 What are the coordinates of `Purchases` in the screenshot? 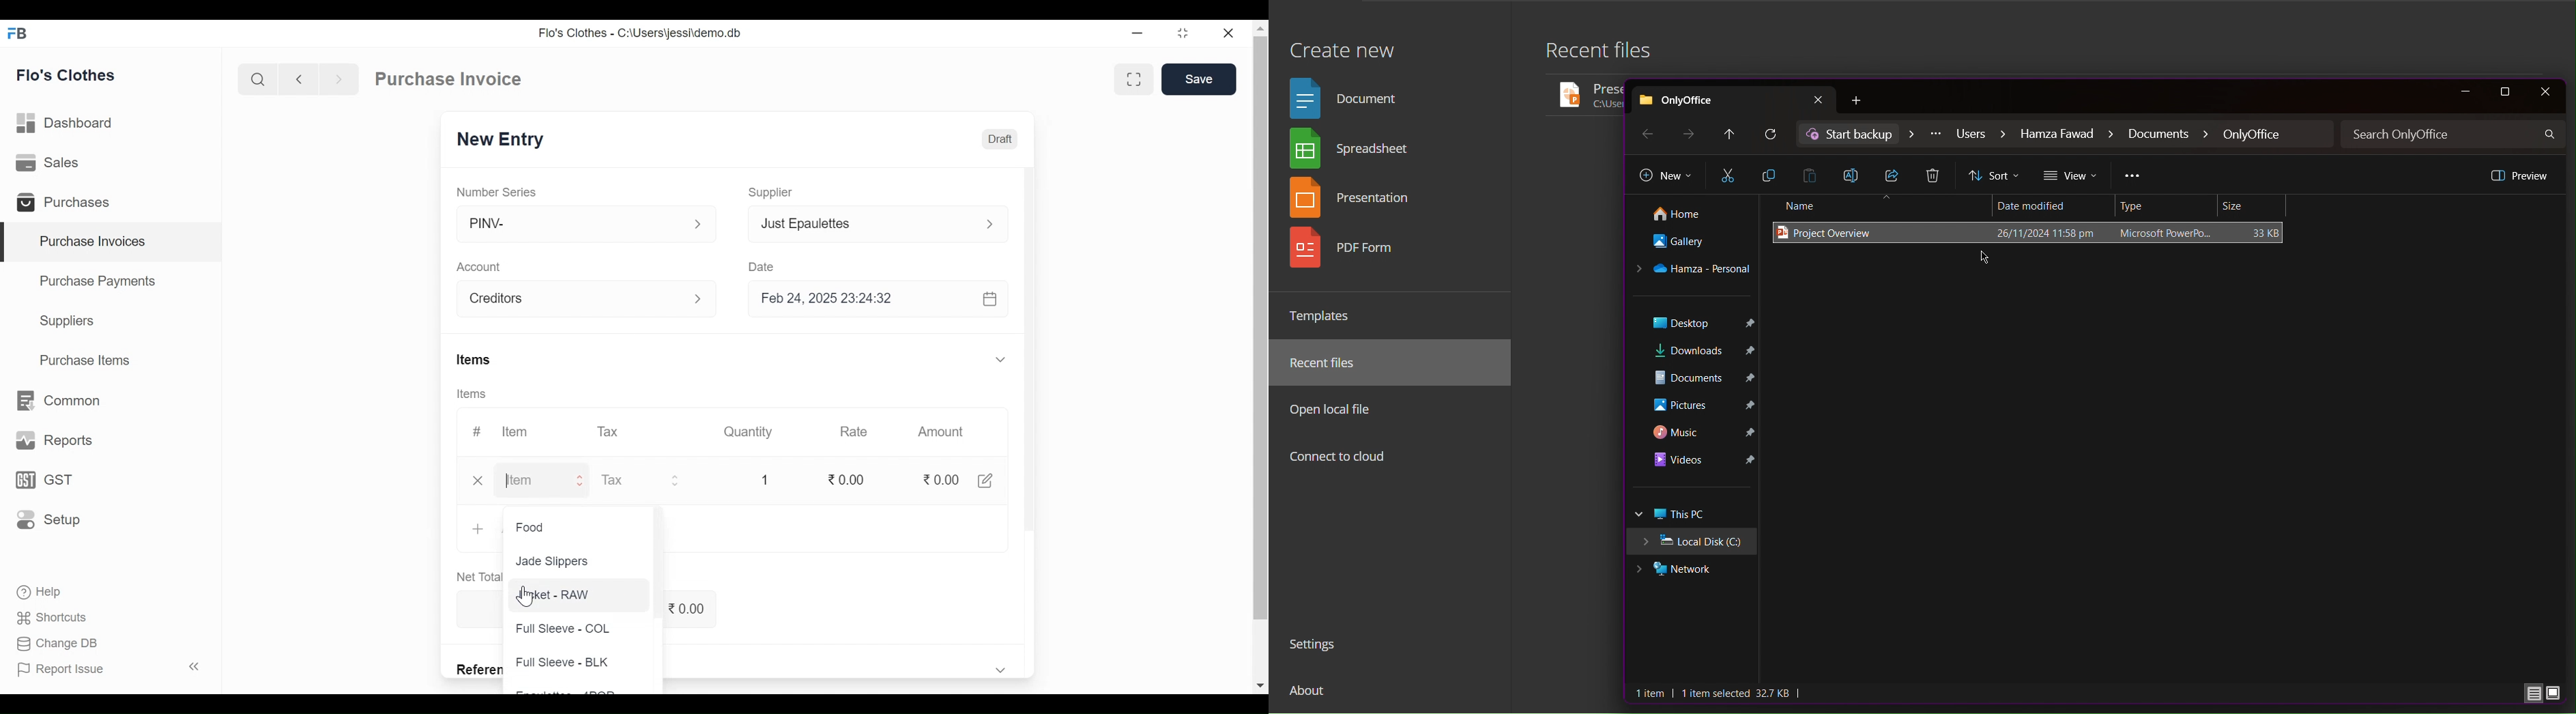 It's located at (67, 203).